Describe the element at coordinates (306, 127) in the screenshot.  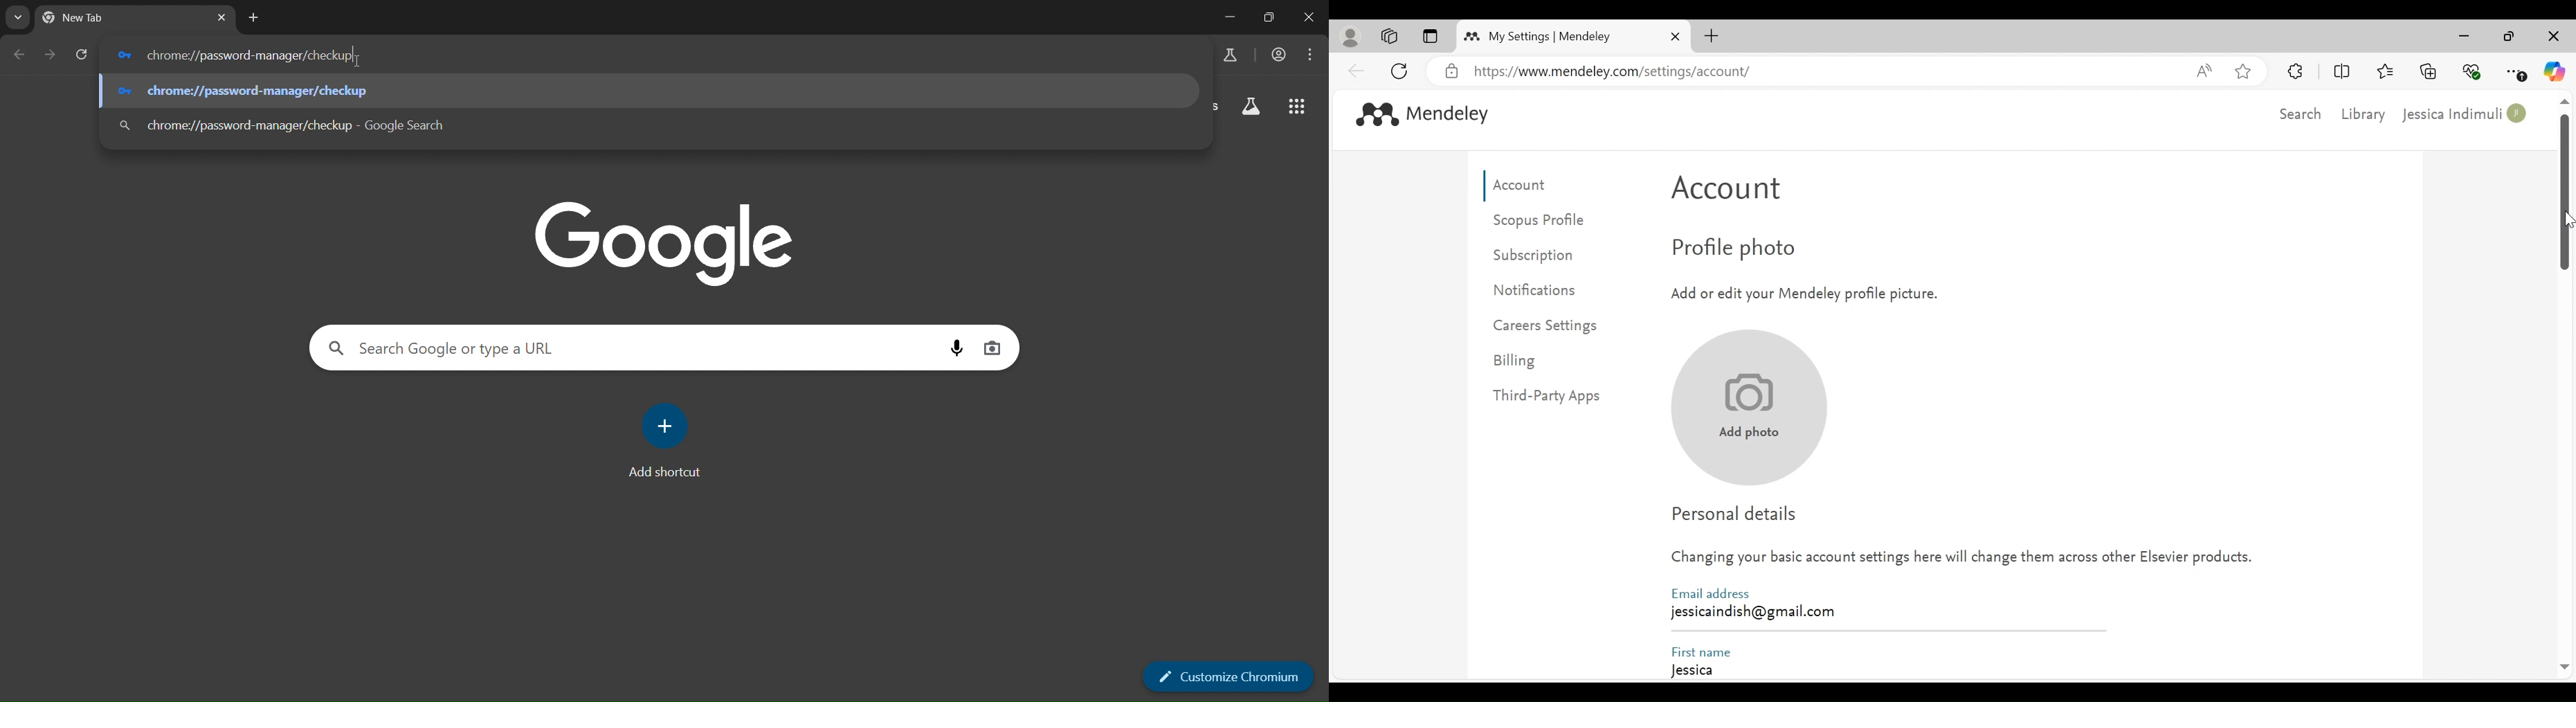
I see `chrome://password-manager/checkup` at that location.